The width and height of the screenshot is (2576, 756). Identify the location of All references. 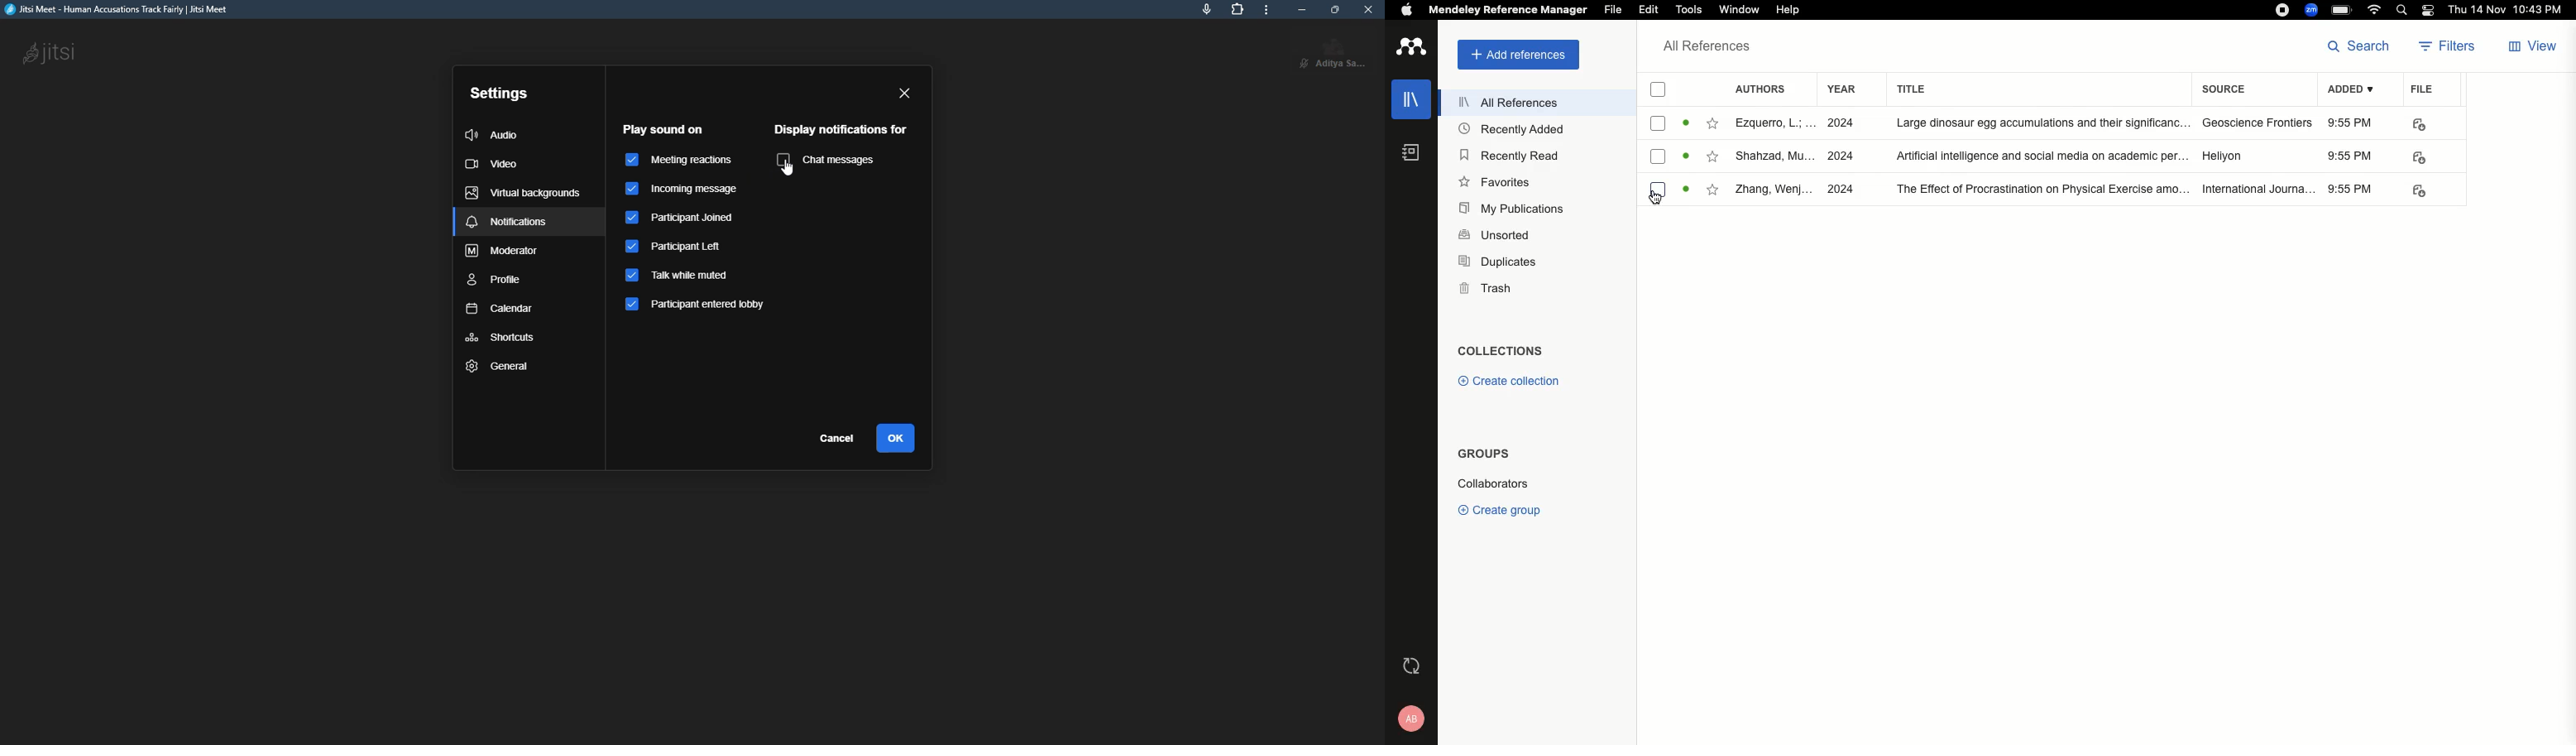
(1707, 50).